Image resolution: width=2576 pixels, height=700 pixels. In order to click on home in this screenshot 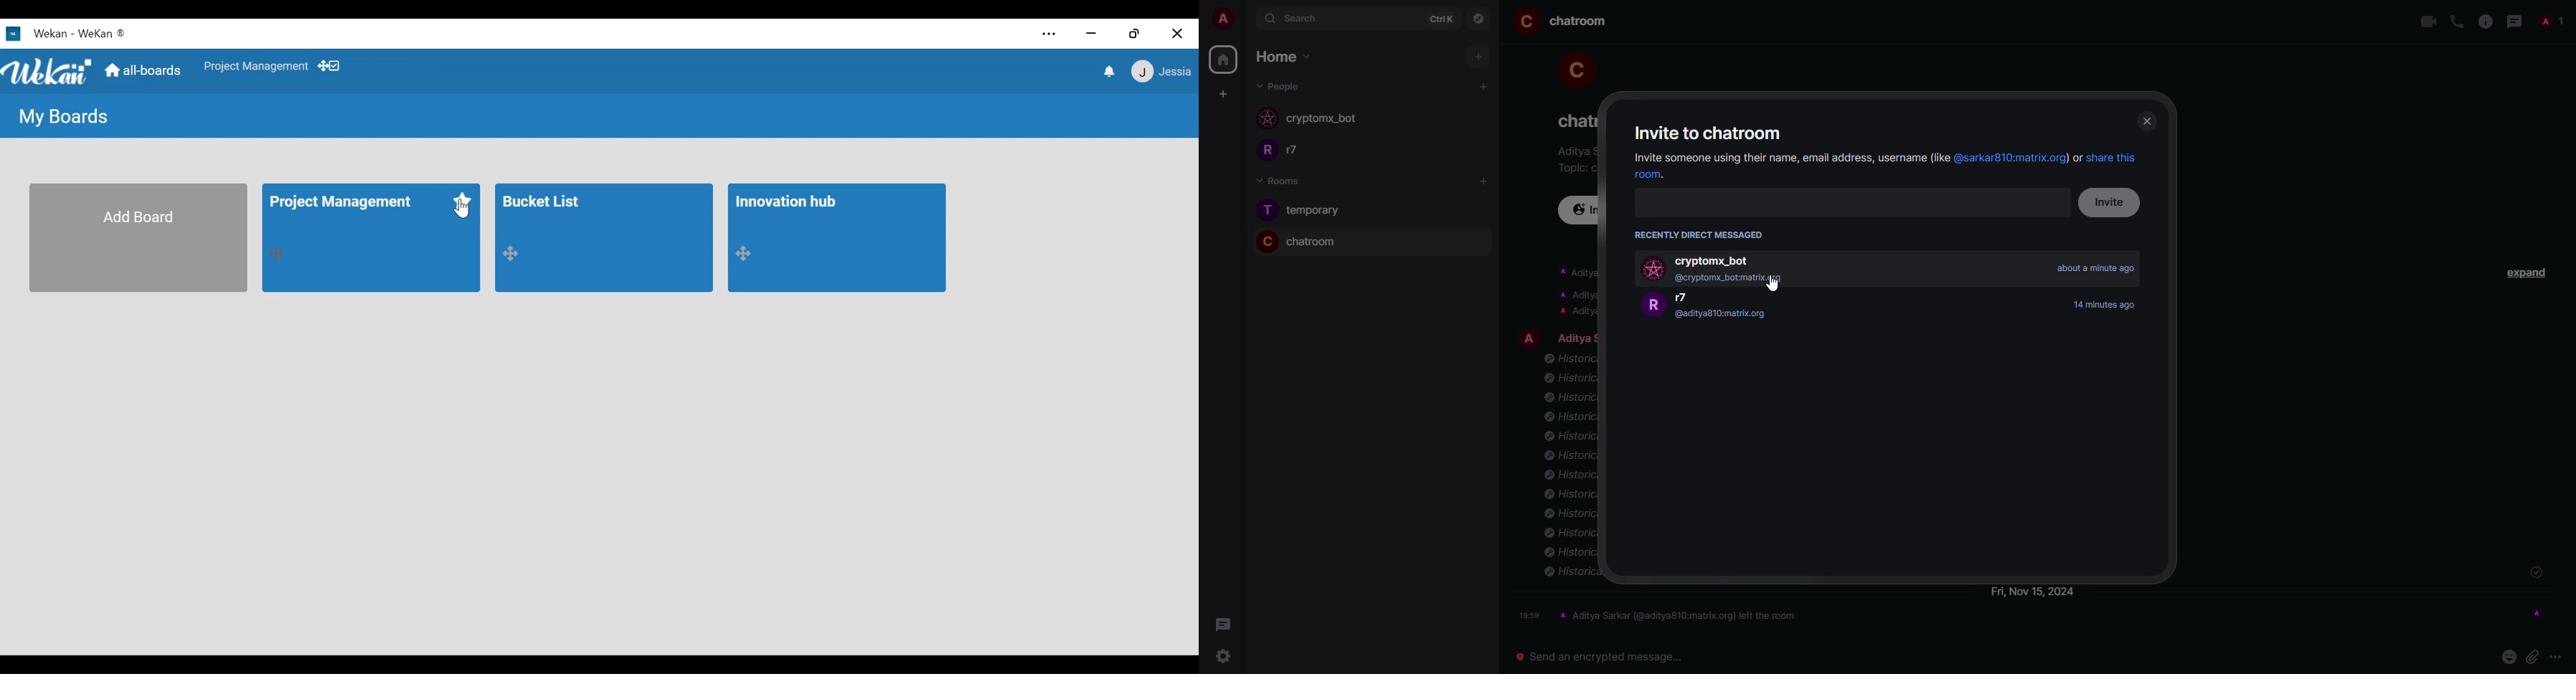, I will do `click(1276, 57)`.